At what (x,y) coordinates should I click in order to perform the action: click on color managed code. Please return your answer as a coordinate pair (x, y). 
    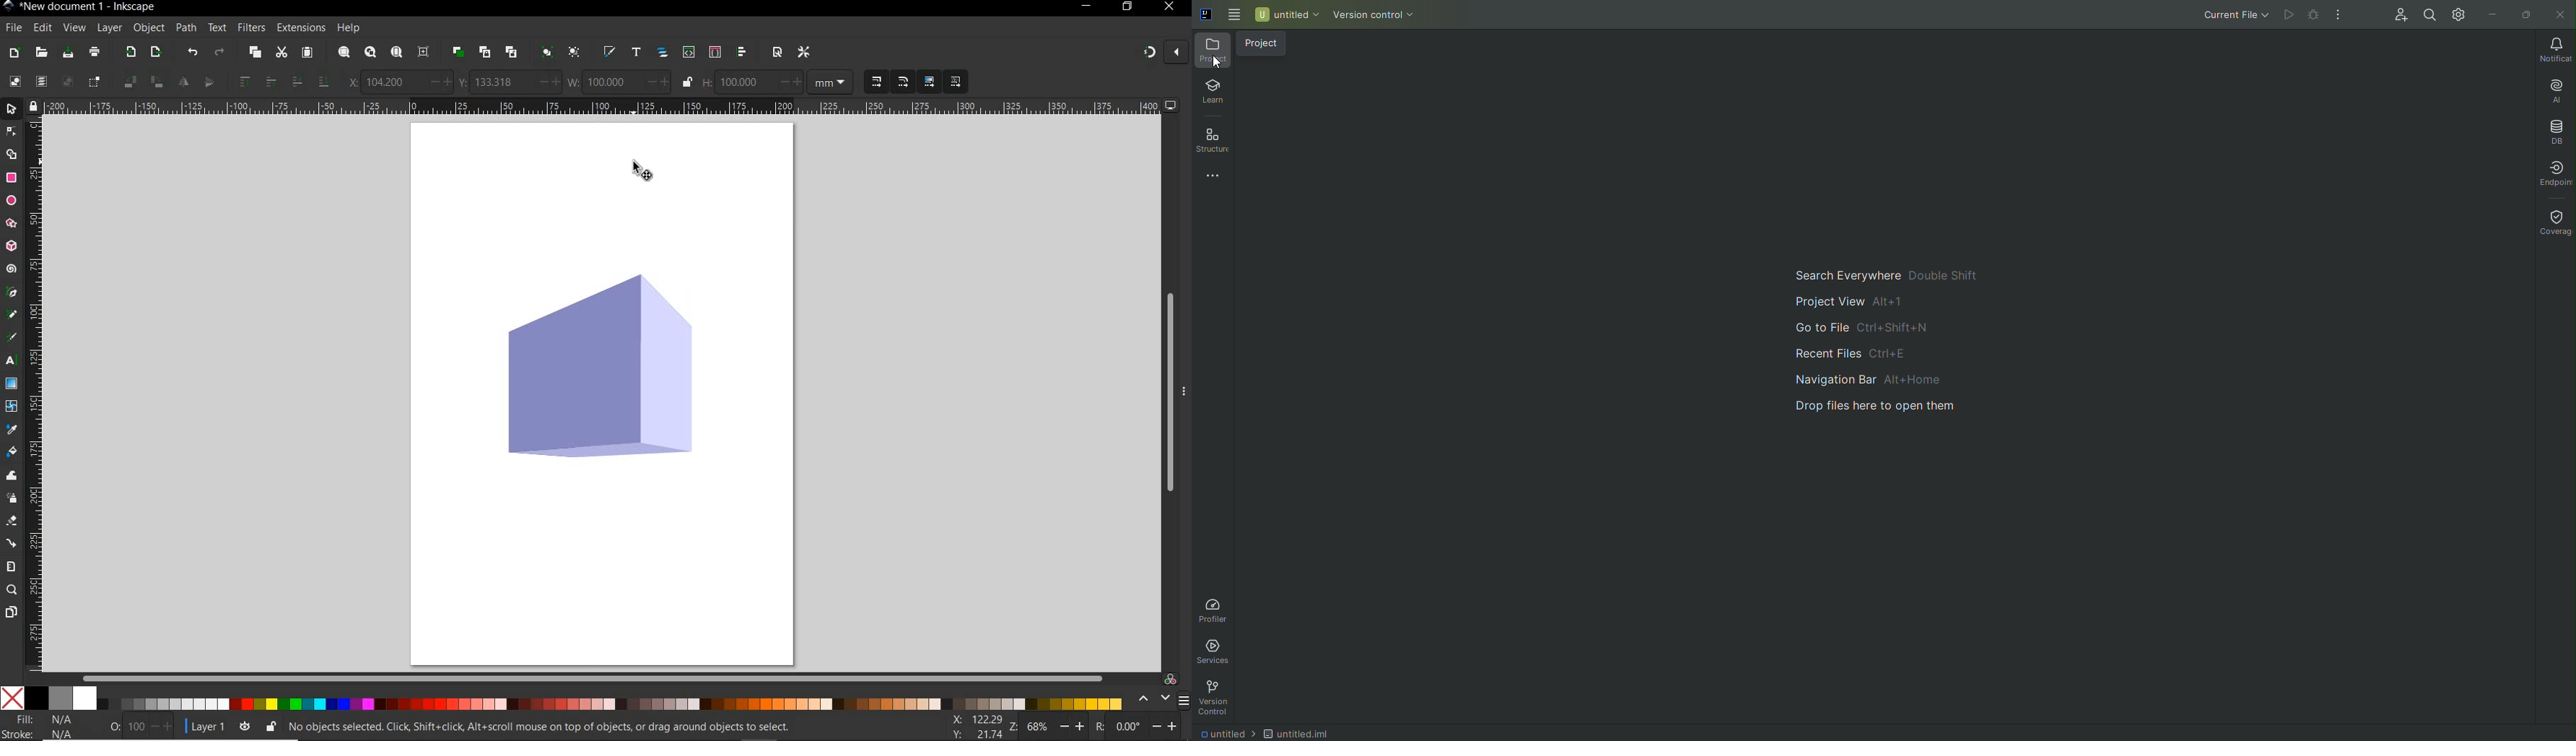
    Looking at the image, I should click on (1170, 680).